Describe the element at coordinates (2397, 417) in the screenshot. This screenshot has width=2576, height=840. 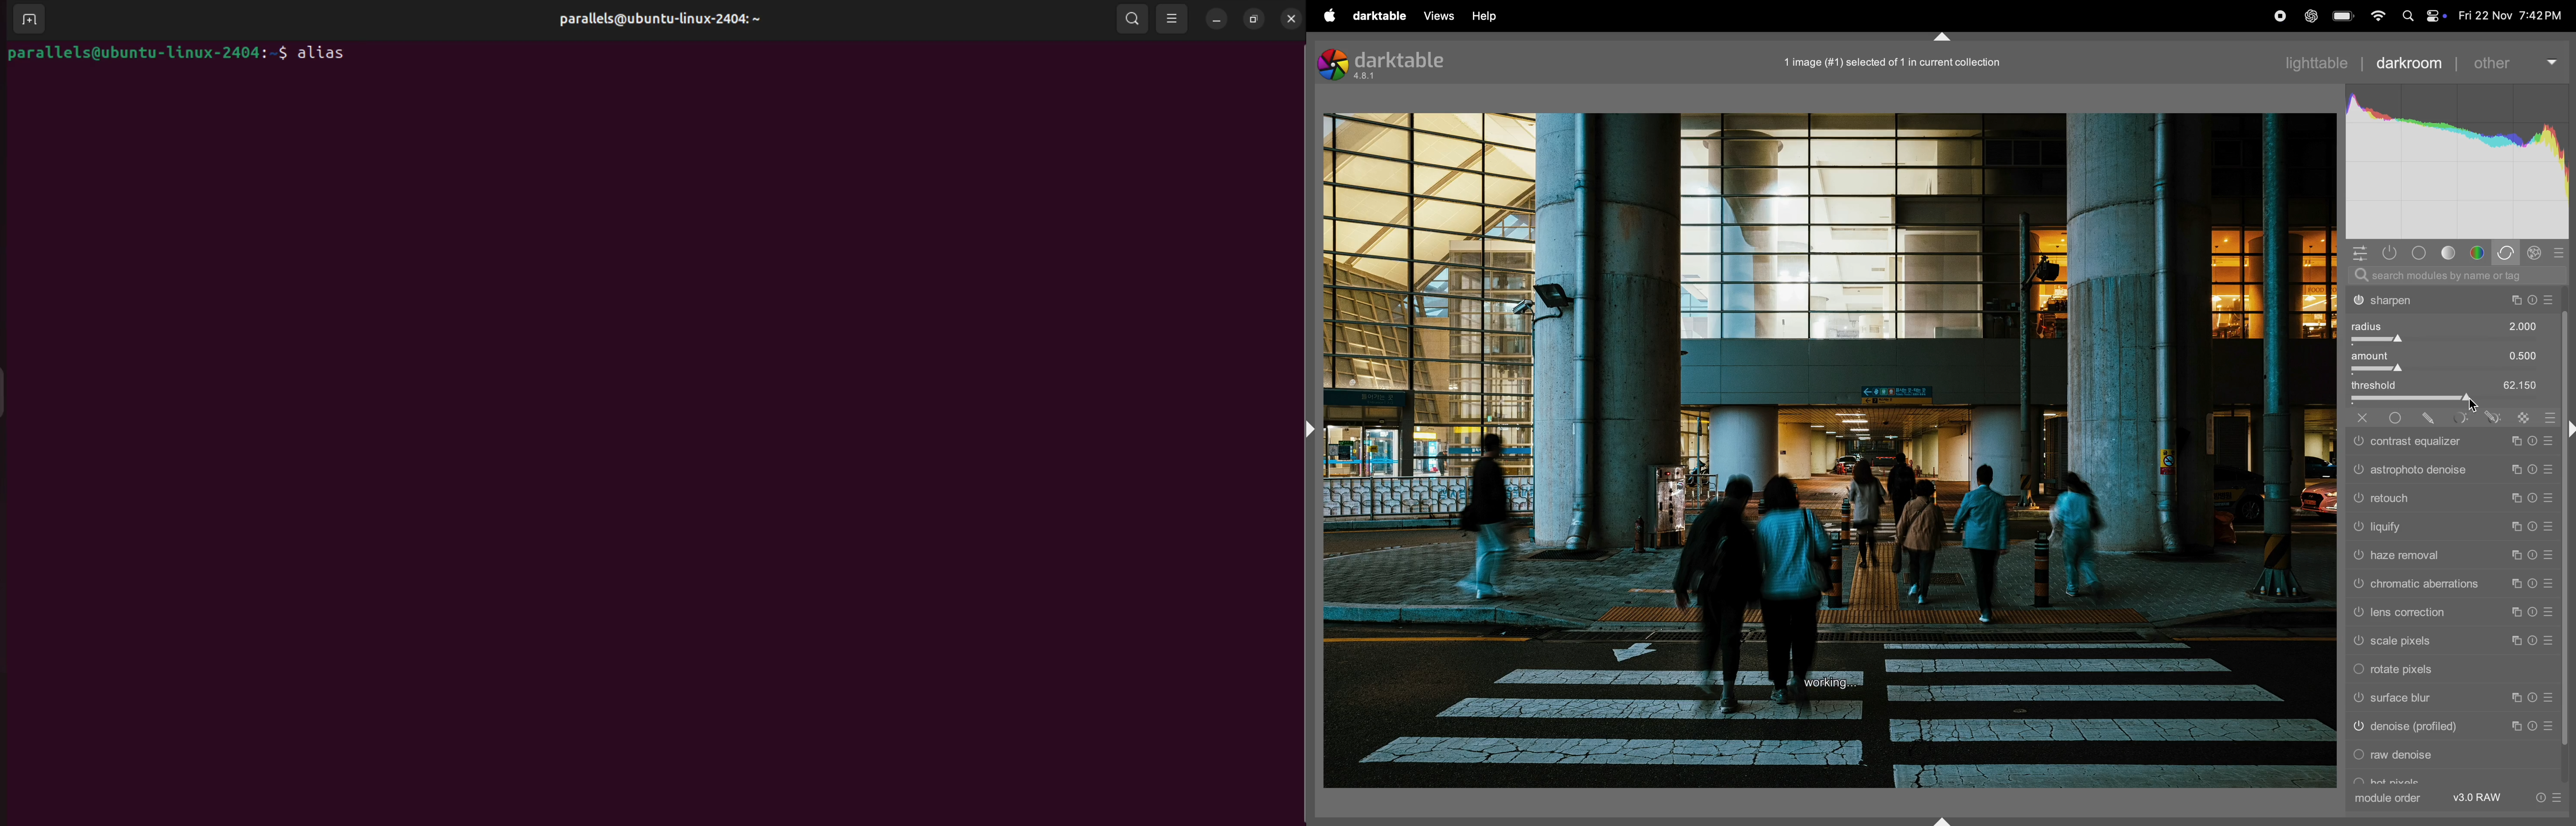
I see `uniformly` at that location.